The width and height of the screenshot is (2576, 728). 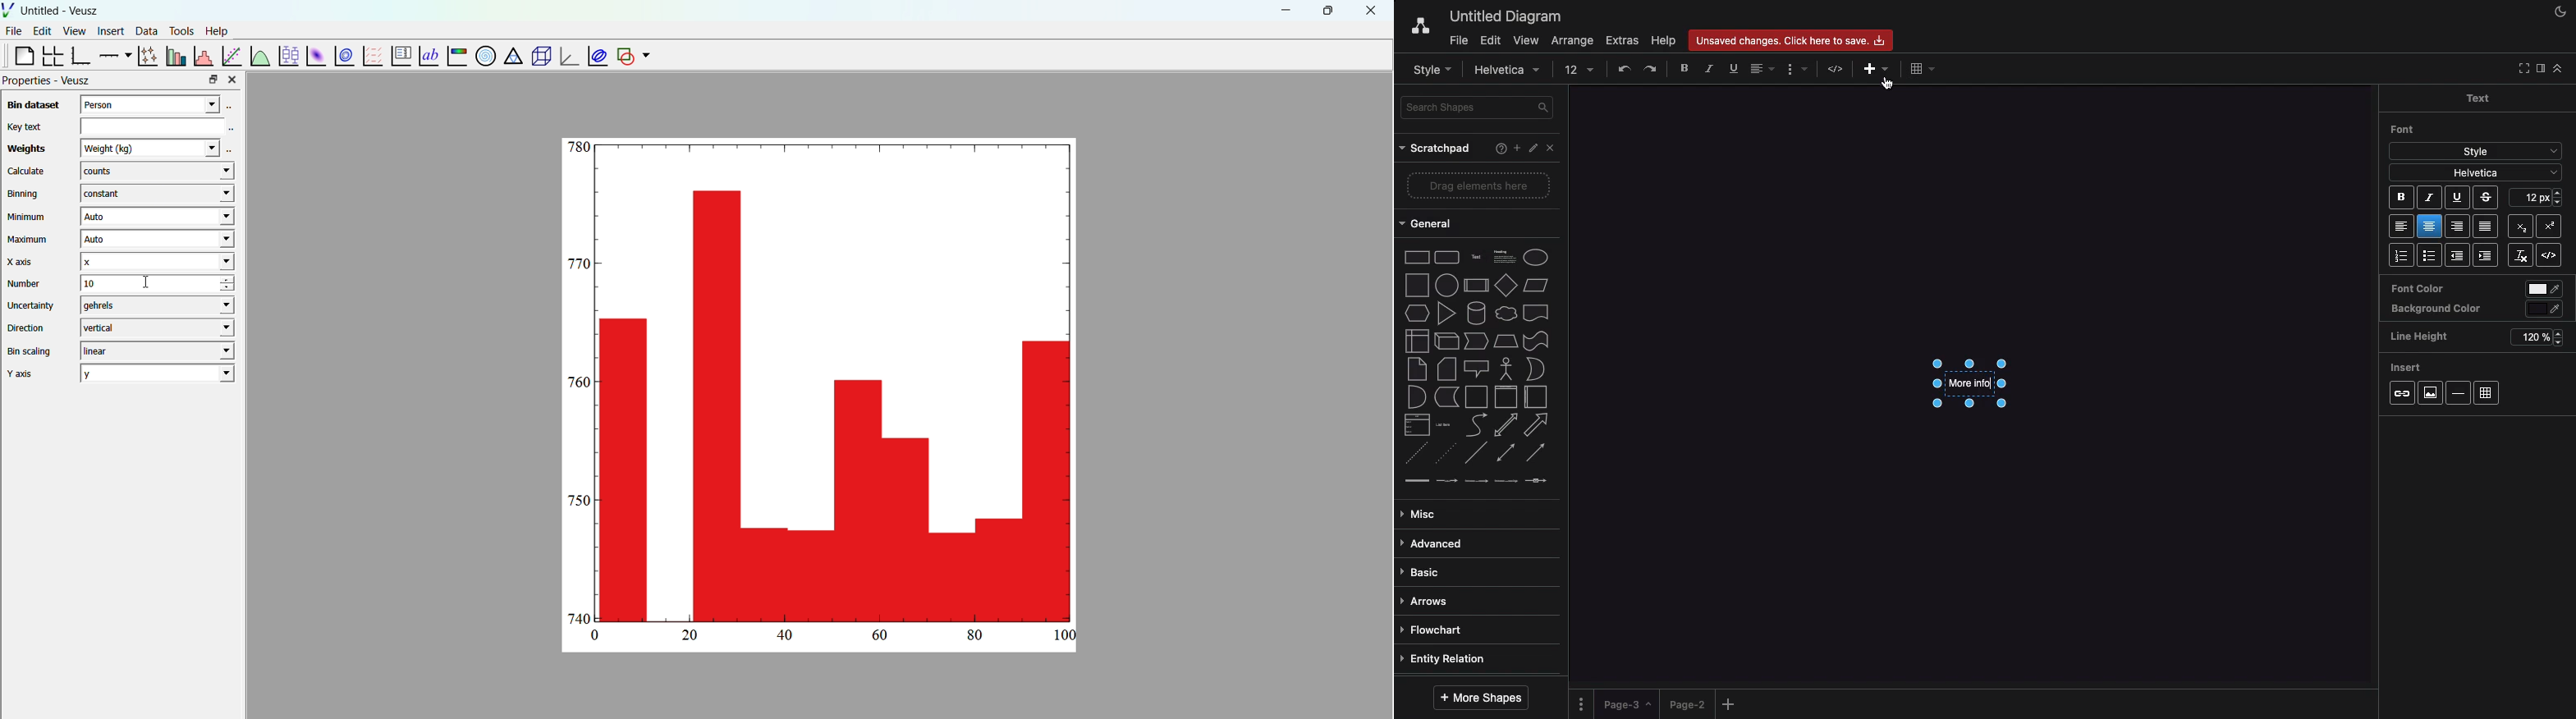 What do you see at coordinates (1478, 108) in the screenshot?
I see `Search shapes` at bounding box center [1478, 108].